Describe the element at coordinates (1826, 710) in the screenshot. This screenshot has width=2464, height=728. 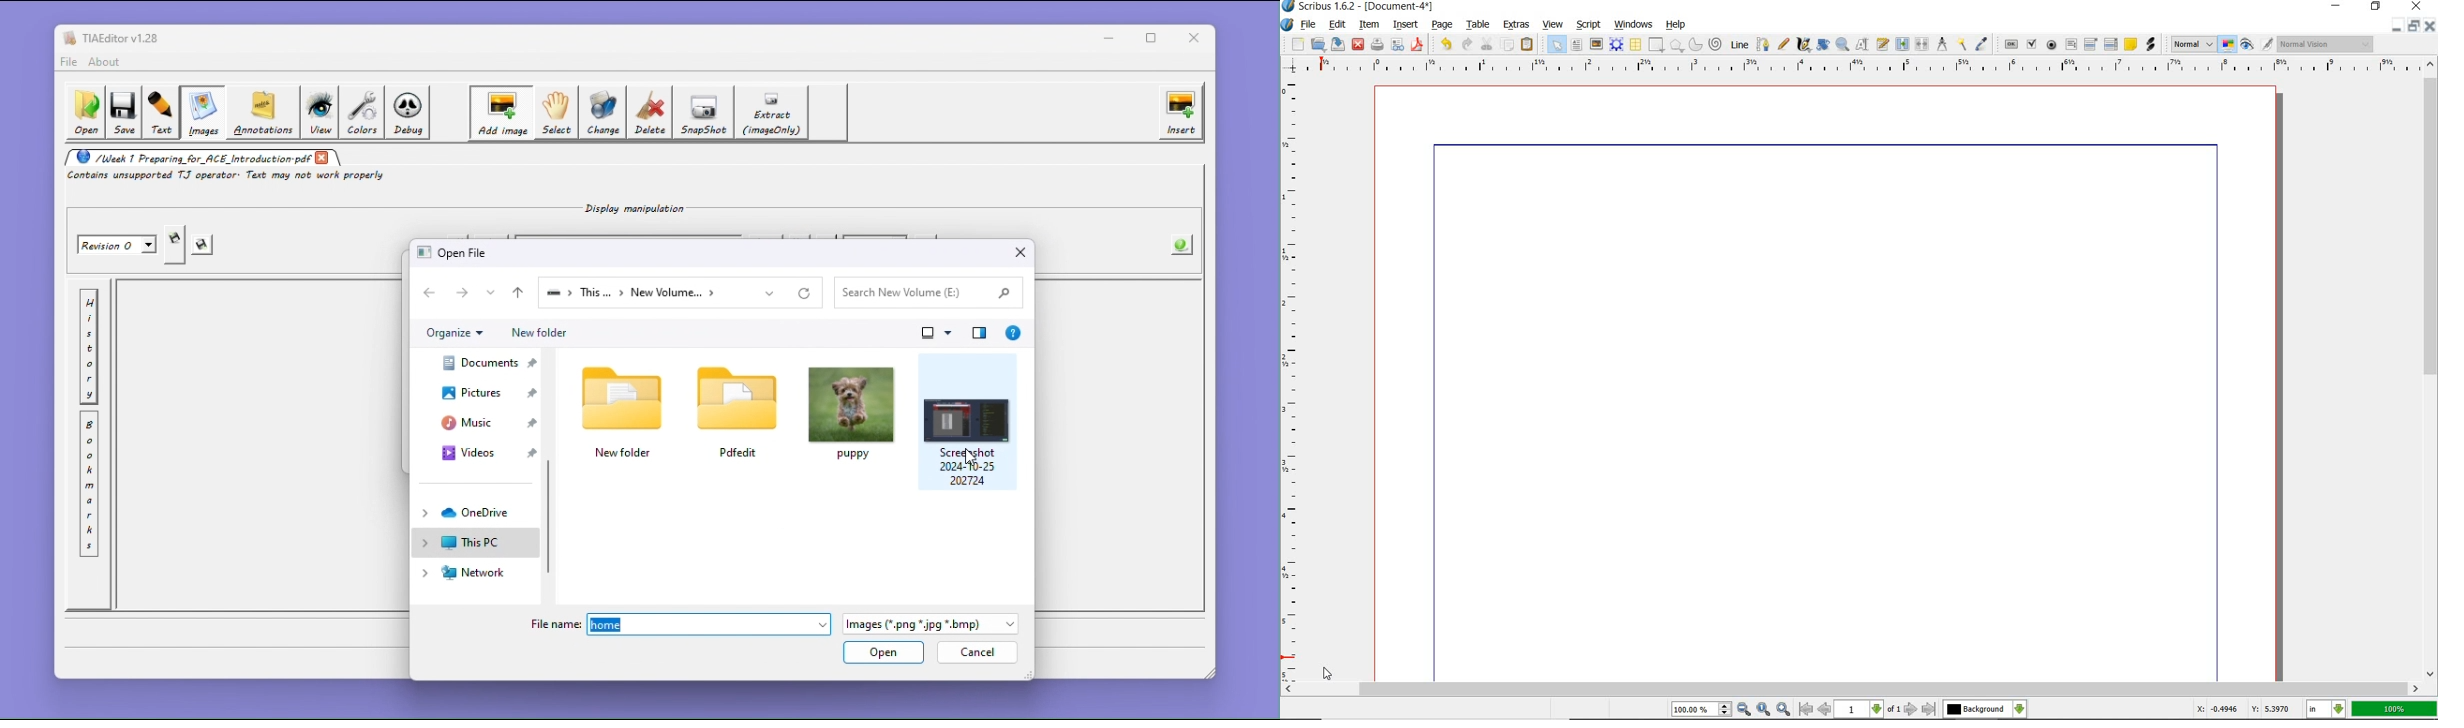
I see `go to previous page` at that location.